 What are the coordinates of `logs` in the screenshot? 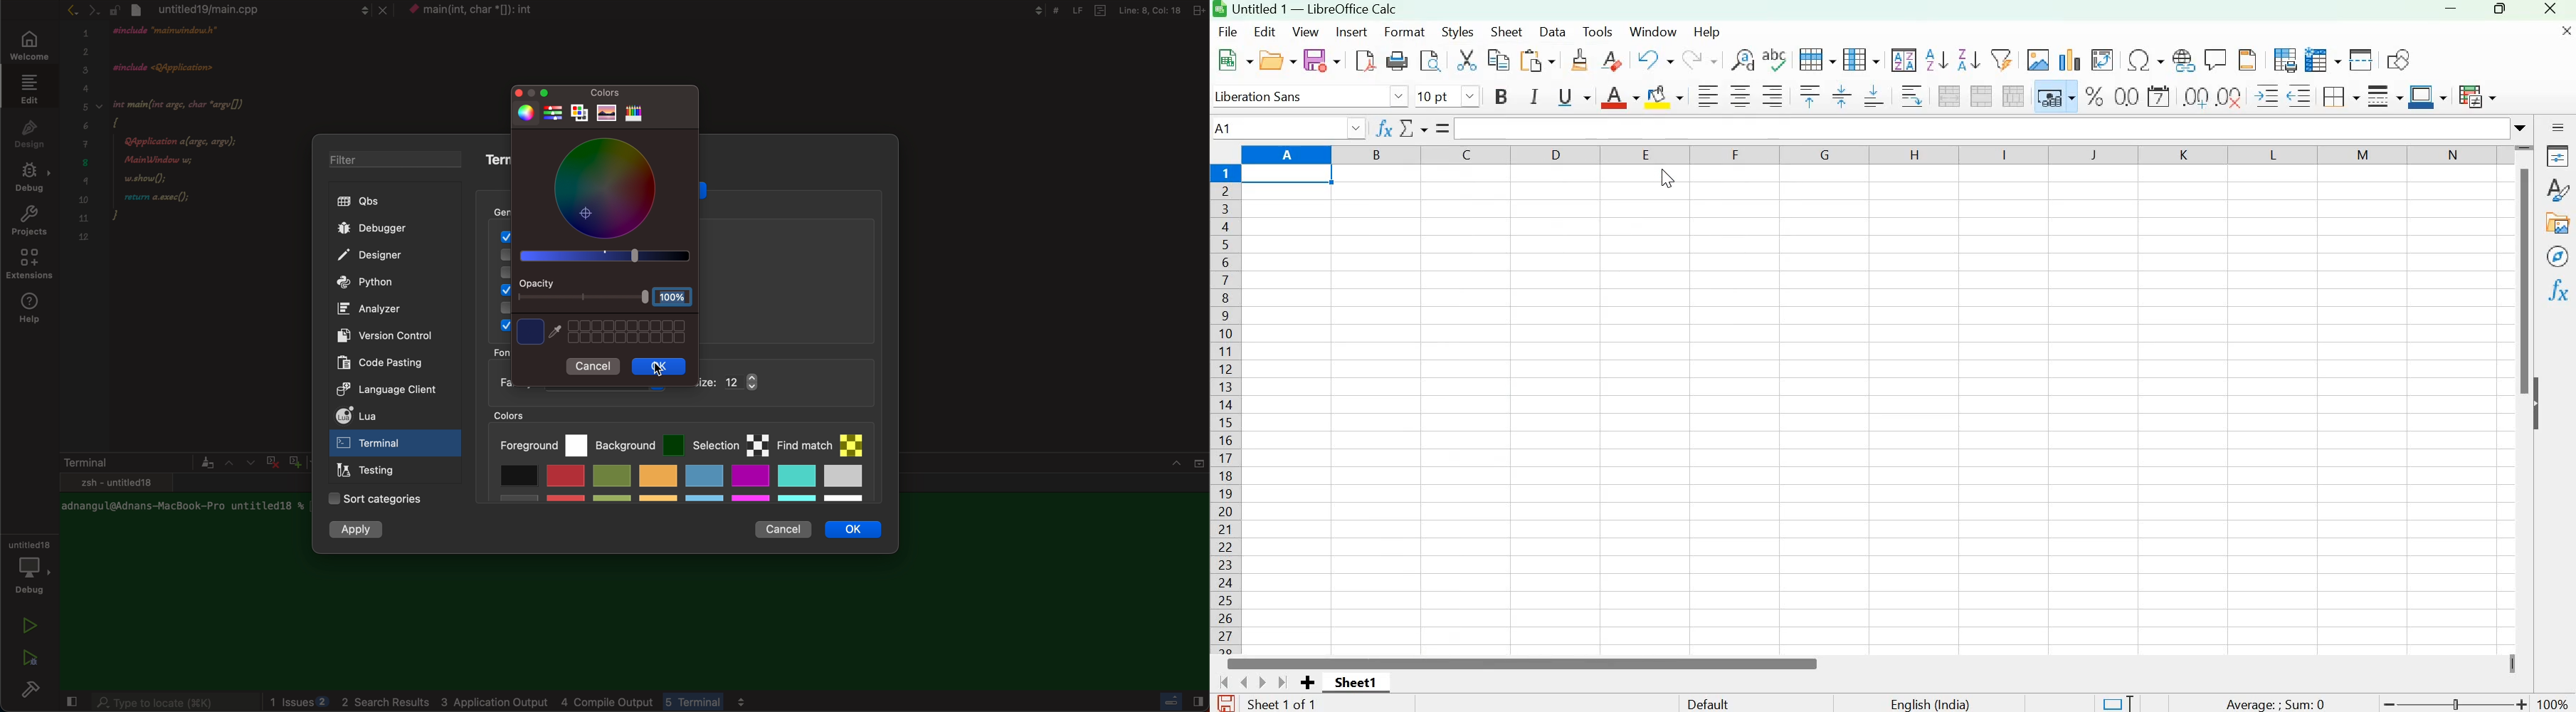 It's located at (570, 702).